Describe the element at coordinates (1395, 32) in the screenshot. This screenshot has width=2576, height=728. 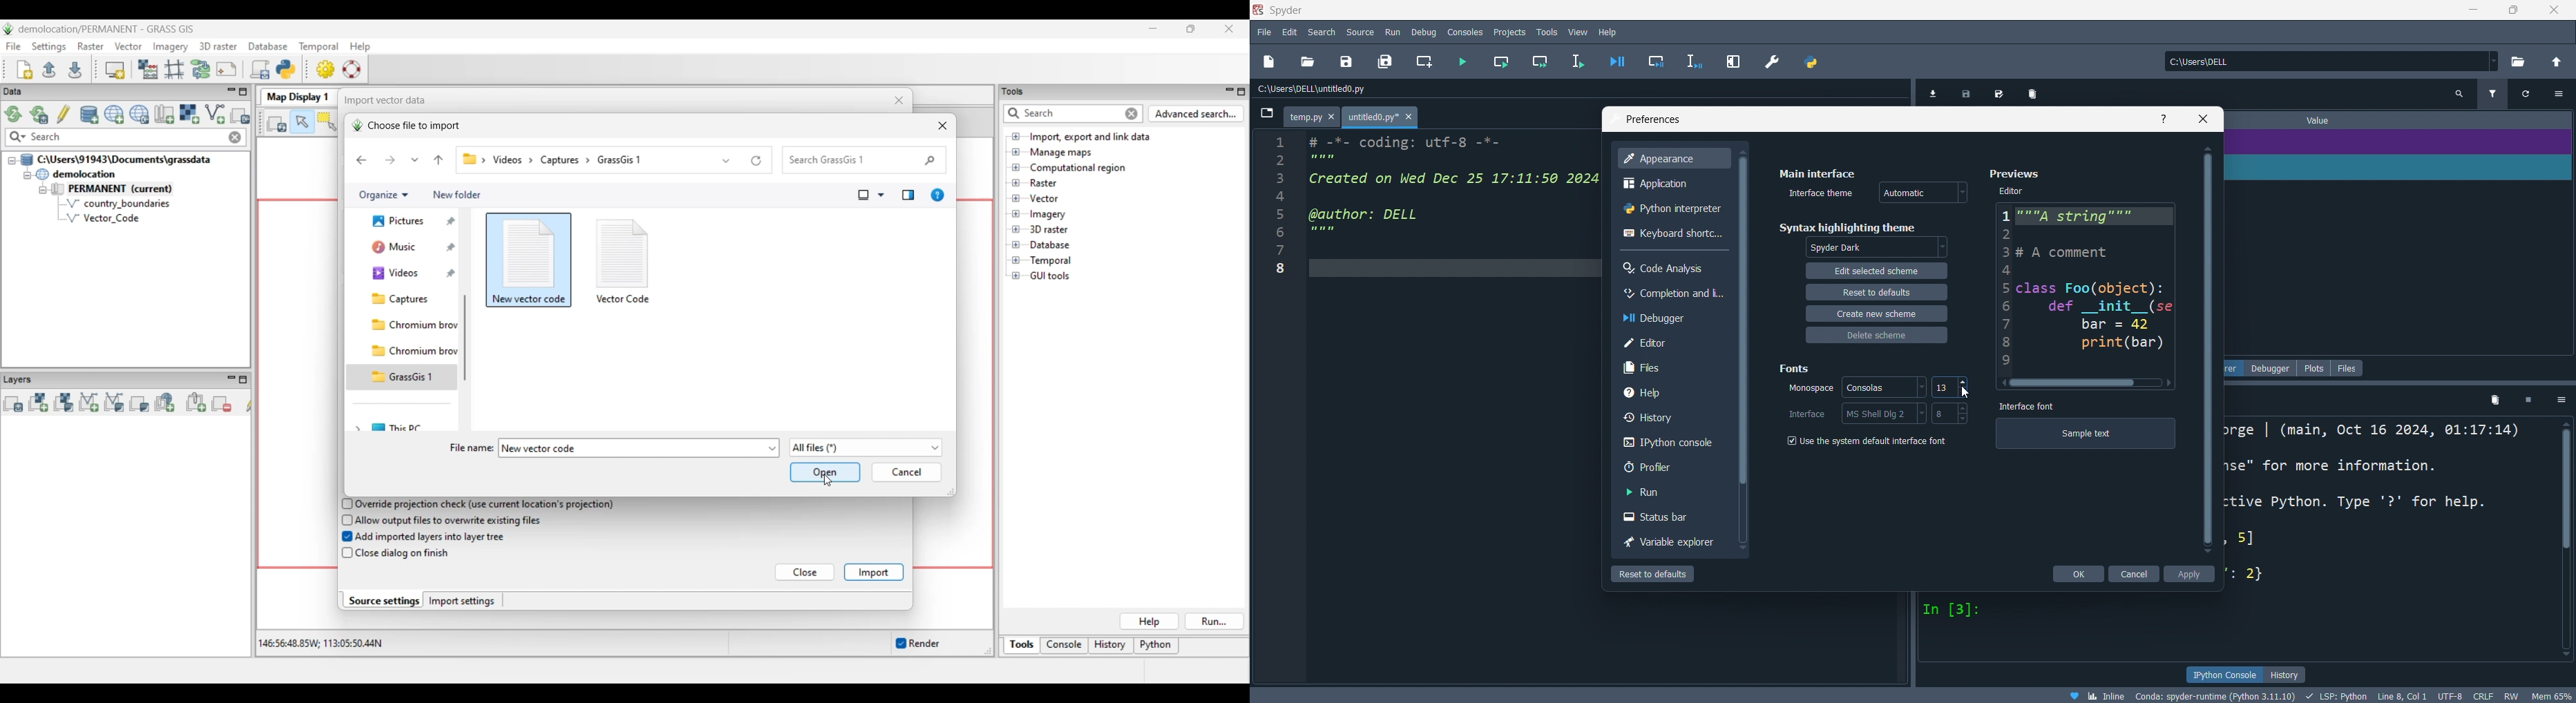
I see `run` at that location.